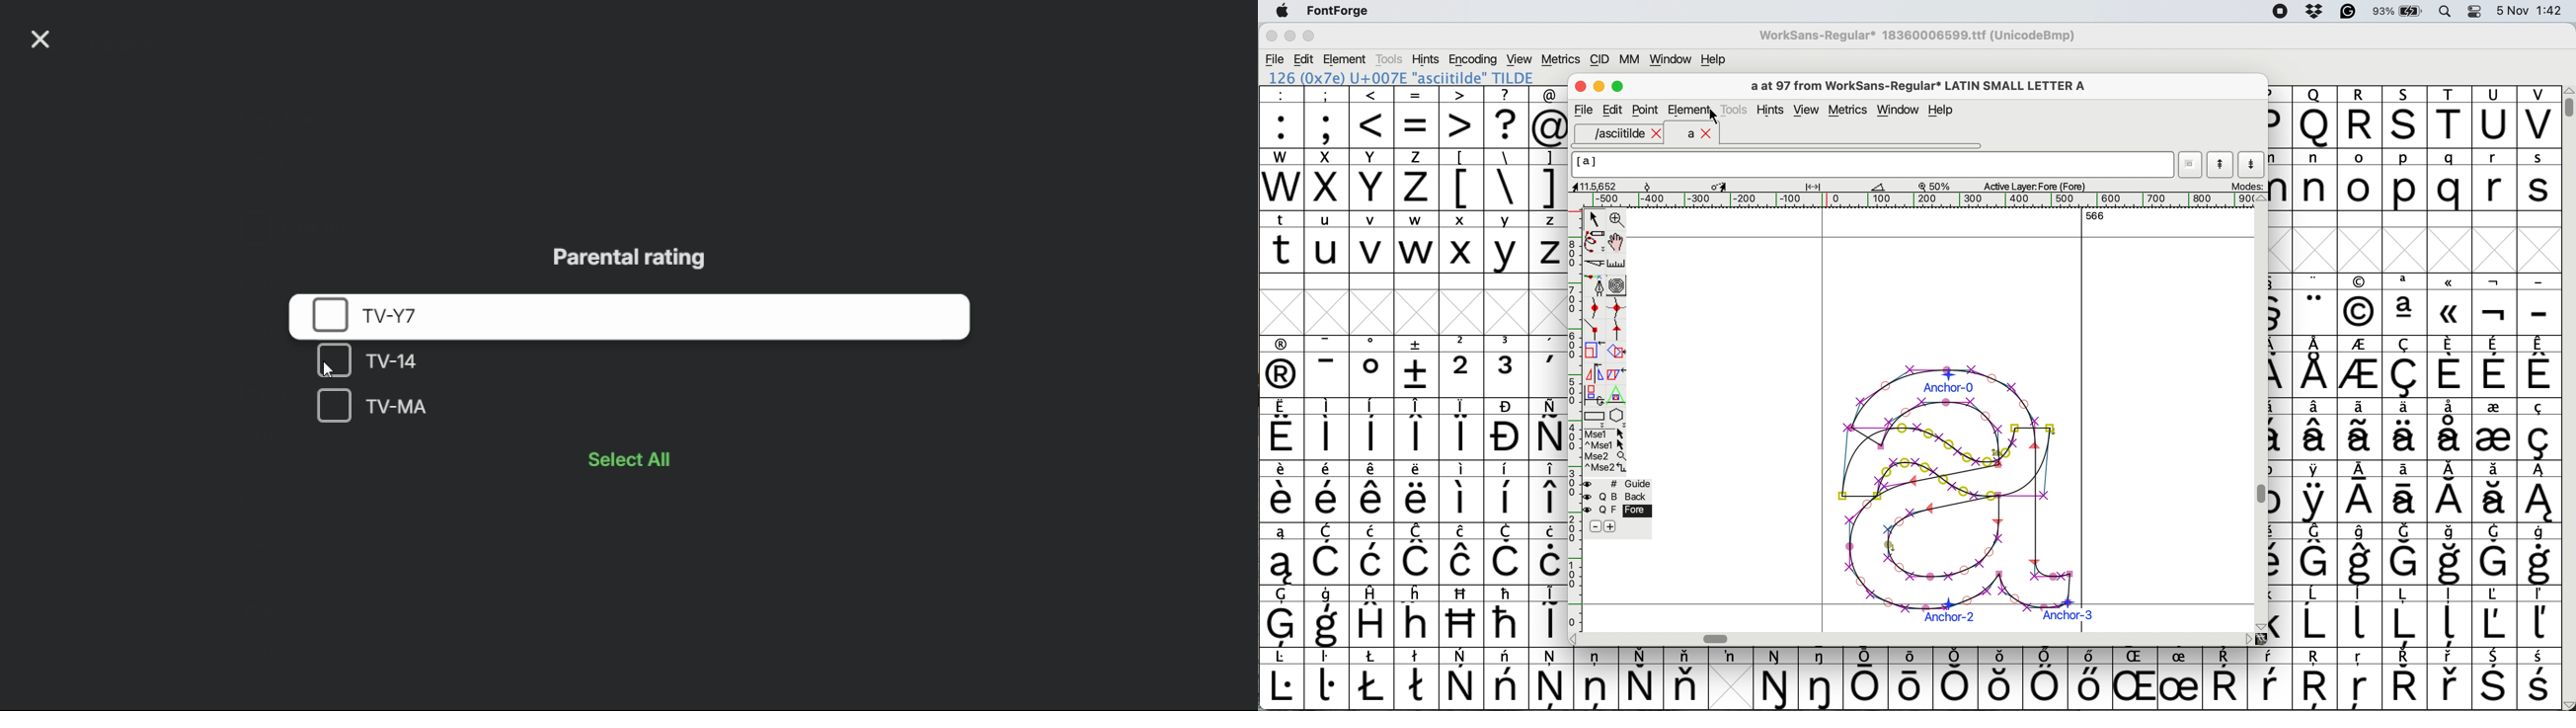 The height and width of the screenshot is (728, 2576). What do you see at coordinates (2495, 117) in the screenshot?
I see `U` at bounding box center [2495, 117].